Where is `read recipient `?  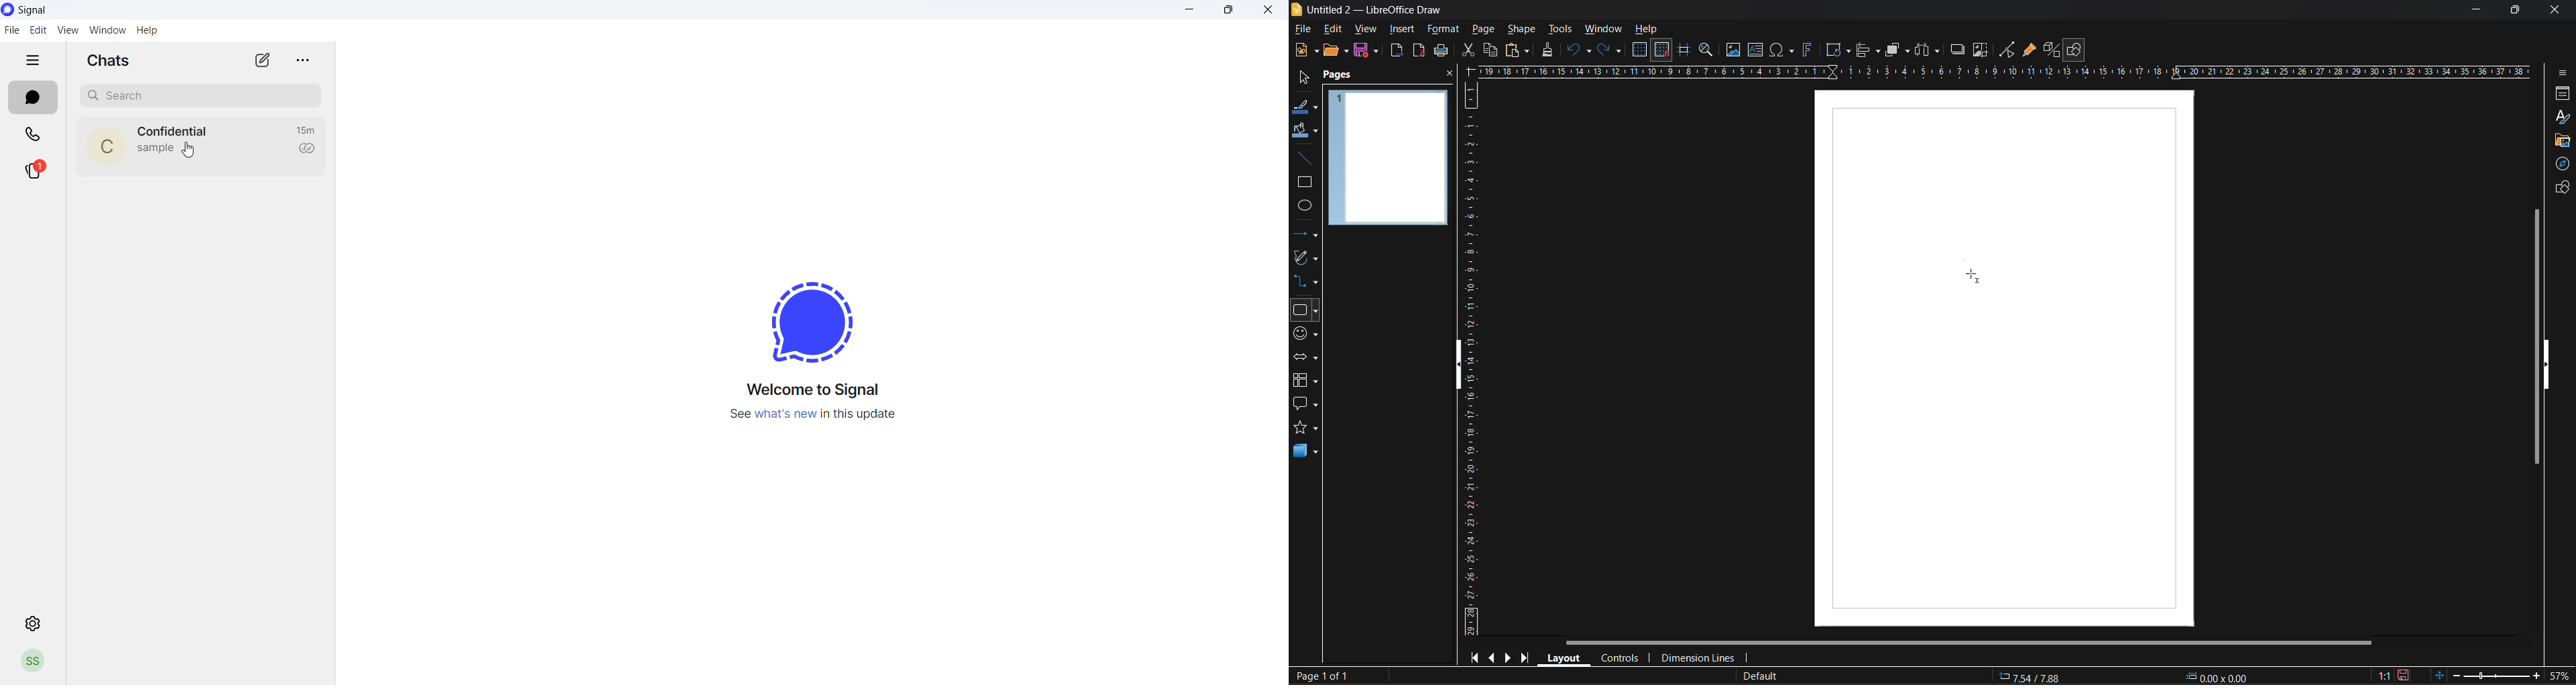
read recipient  is located at coordinates (308, 149).